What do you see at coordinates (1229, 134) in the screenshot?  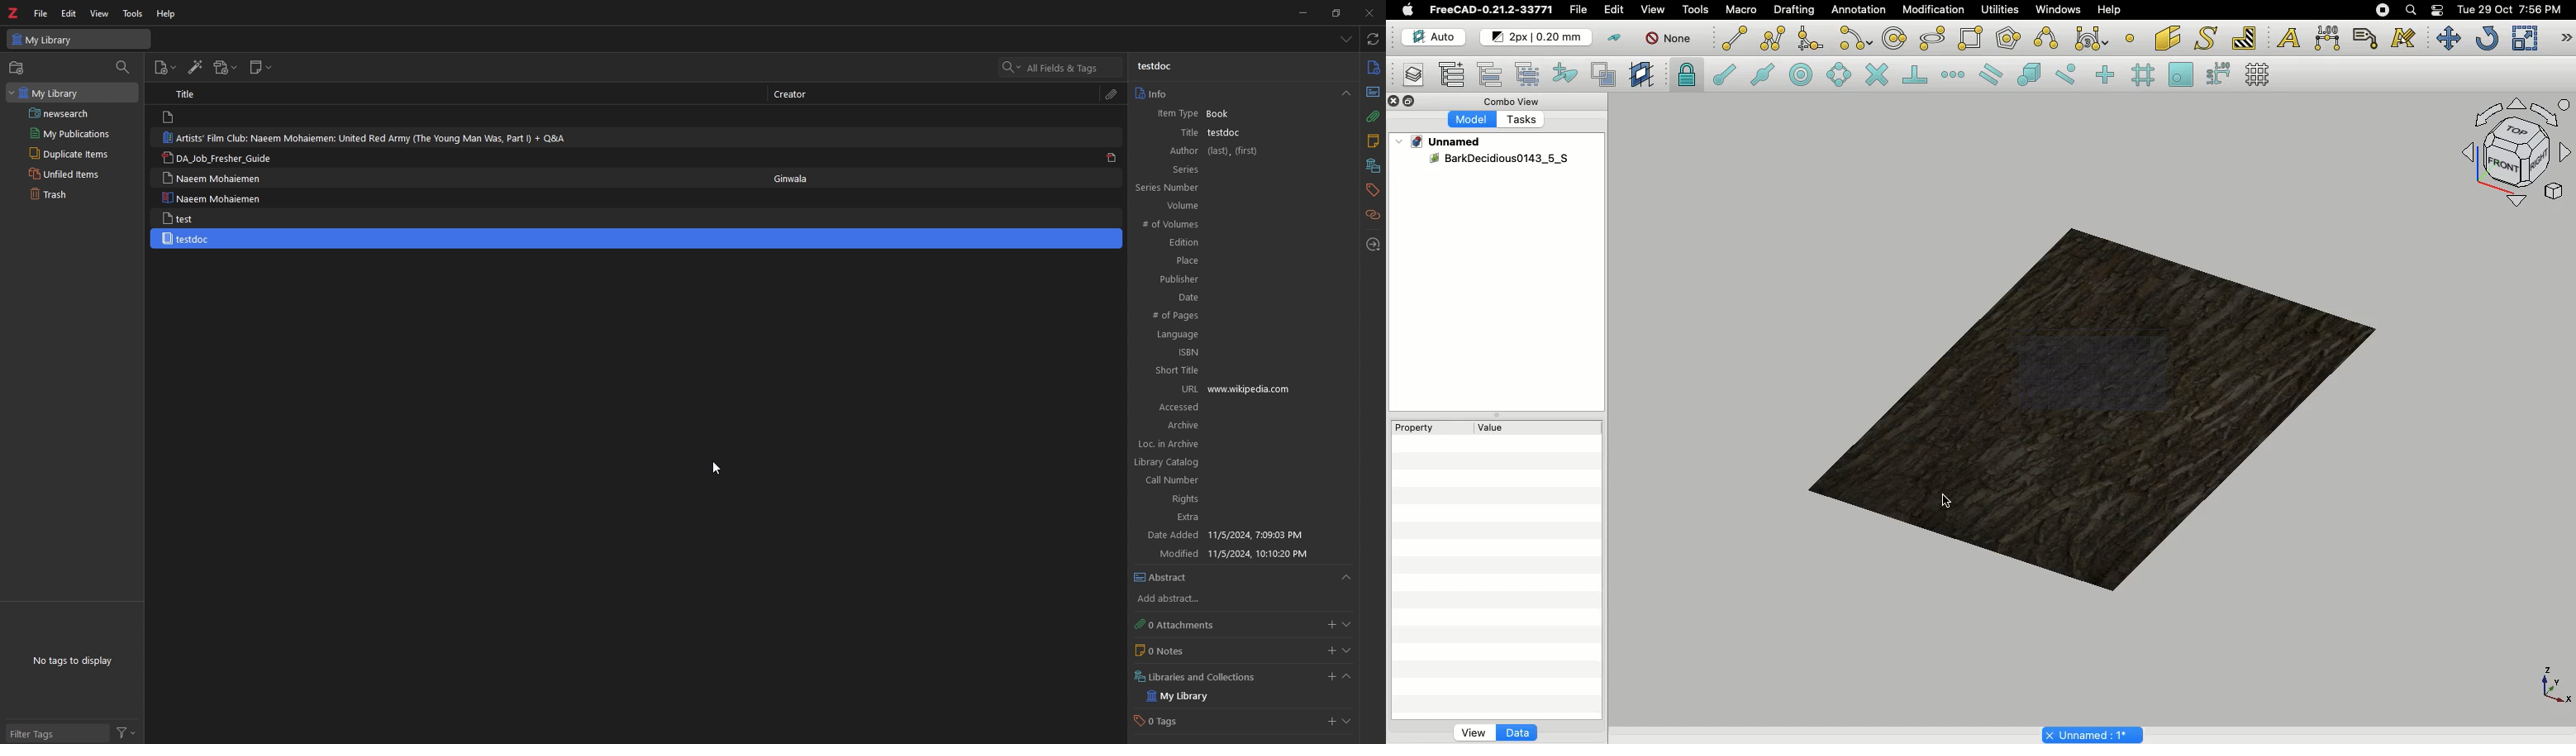 I see `testdoc` at bounding box center [1229, 134].